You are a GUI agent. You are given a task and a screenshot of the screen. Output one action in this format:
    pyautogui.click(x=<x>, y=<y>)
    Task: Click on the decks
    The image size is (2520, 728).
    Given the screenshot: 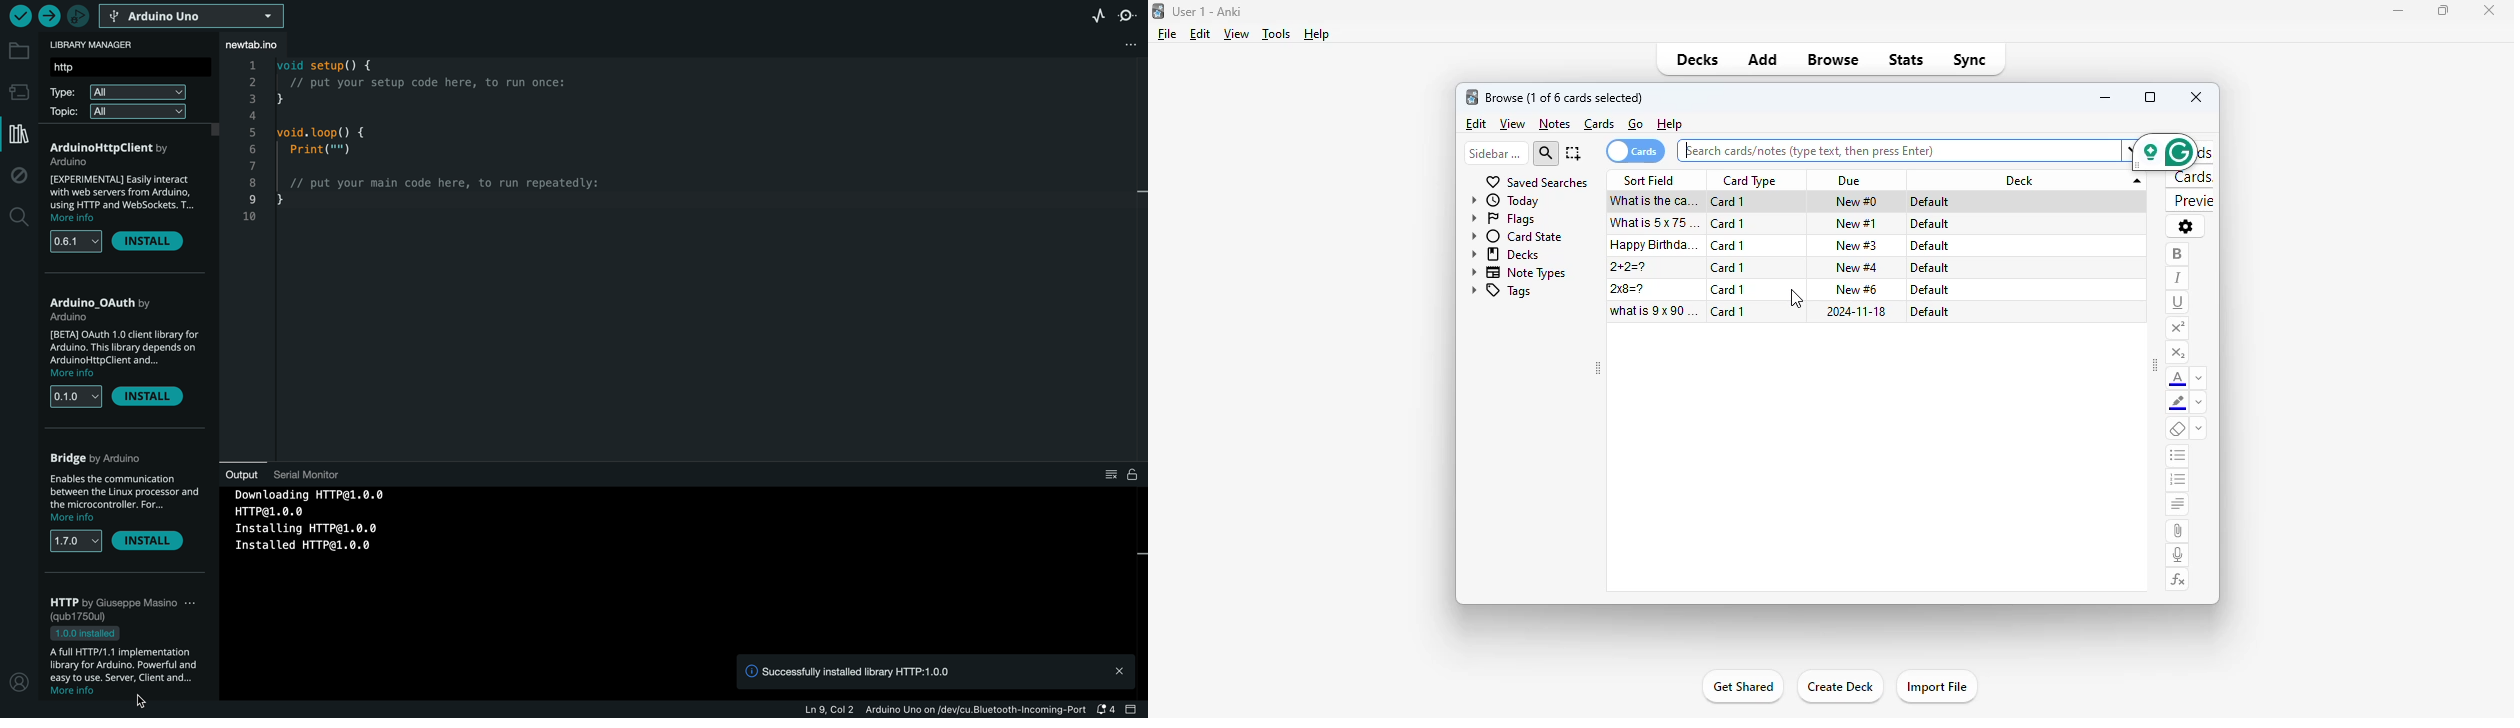 What is the action you would take?
    pyautogui.click(x=1698, y=59)
    